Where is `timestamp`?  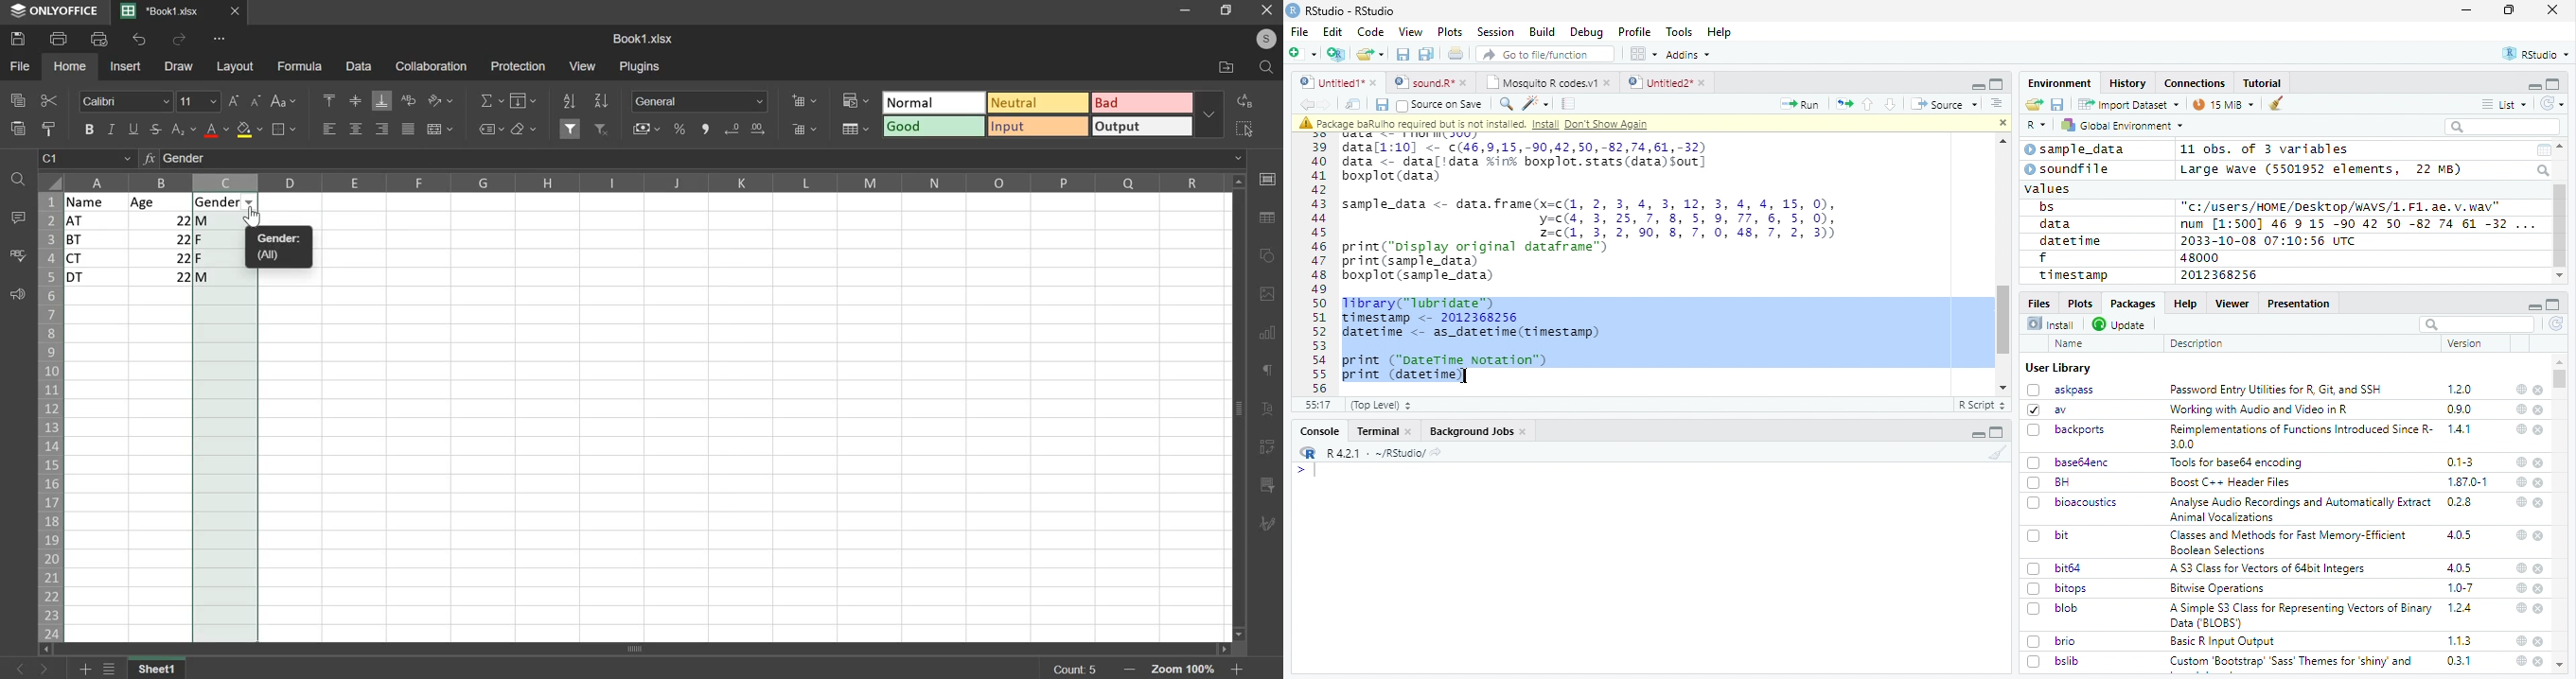
timestamp is located at coordinates (2073, 274).